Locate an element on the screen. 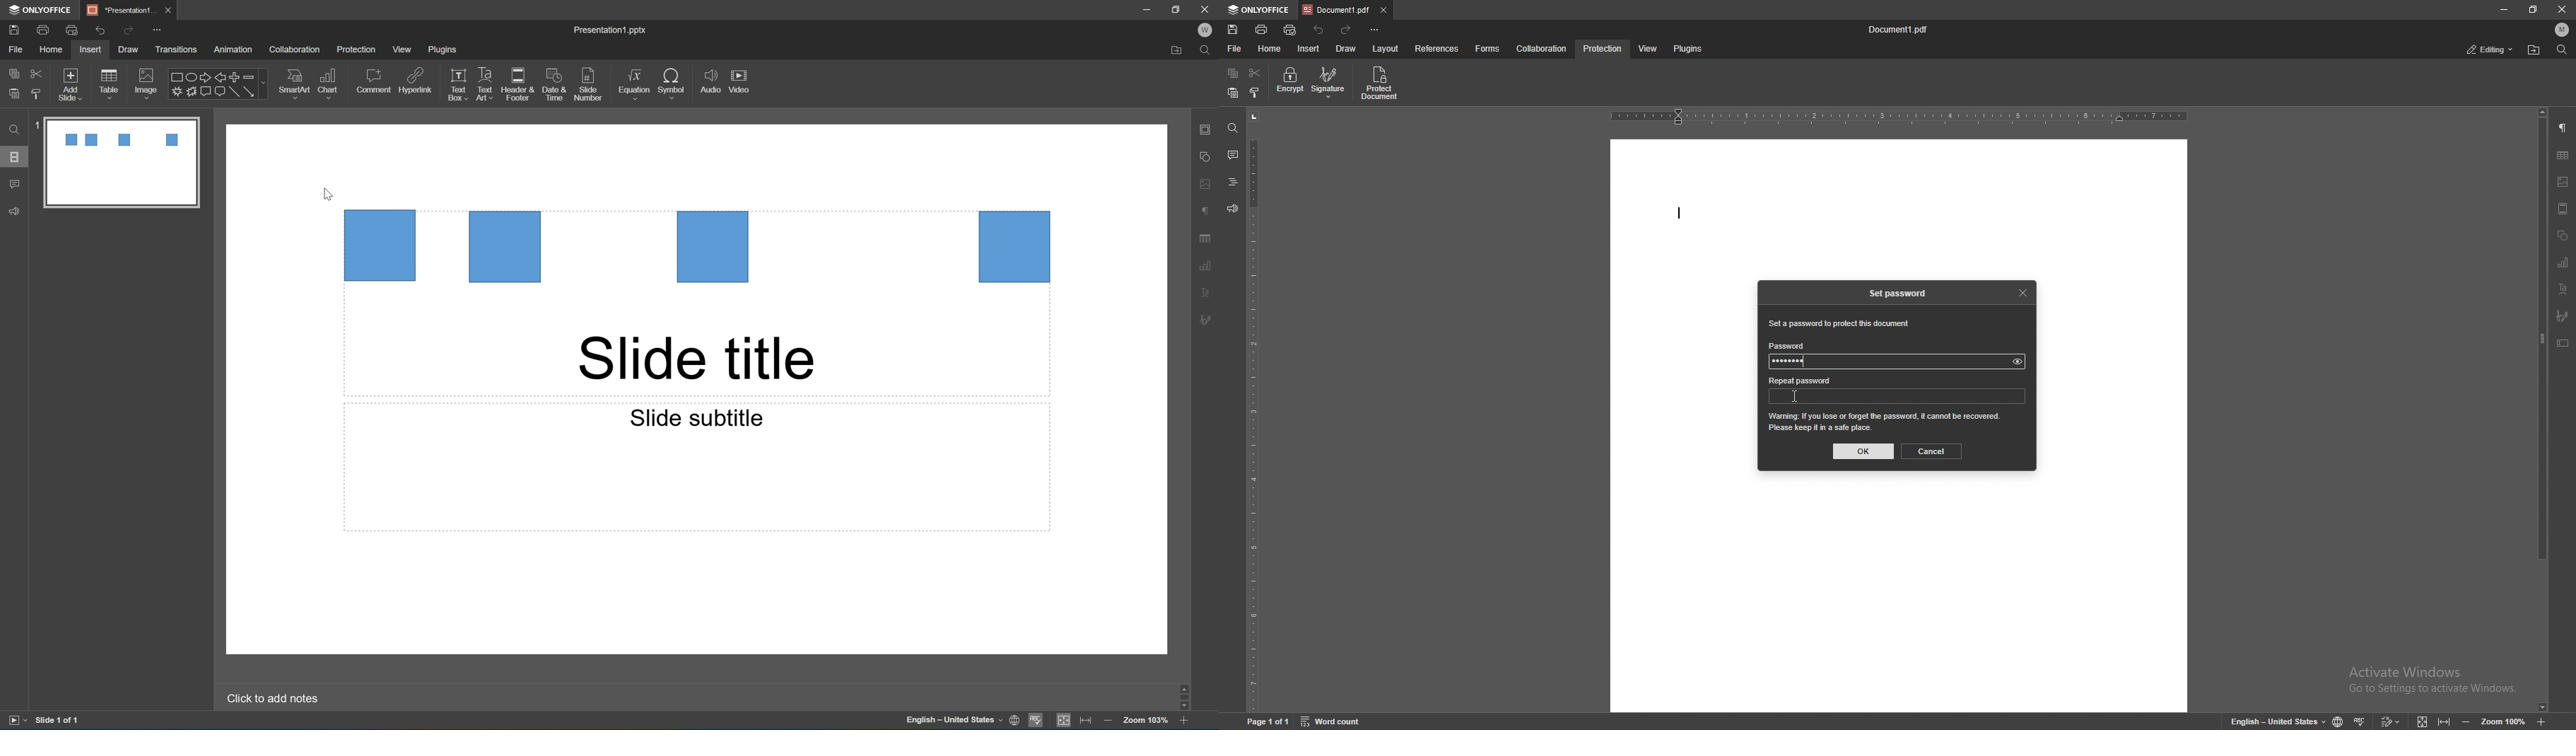 The width and height of the screenshot is (2576, 756). close is located at coordinates (2562, 11).